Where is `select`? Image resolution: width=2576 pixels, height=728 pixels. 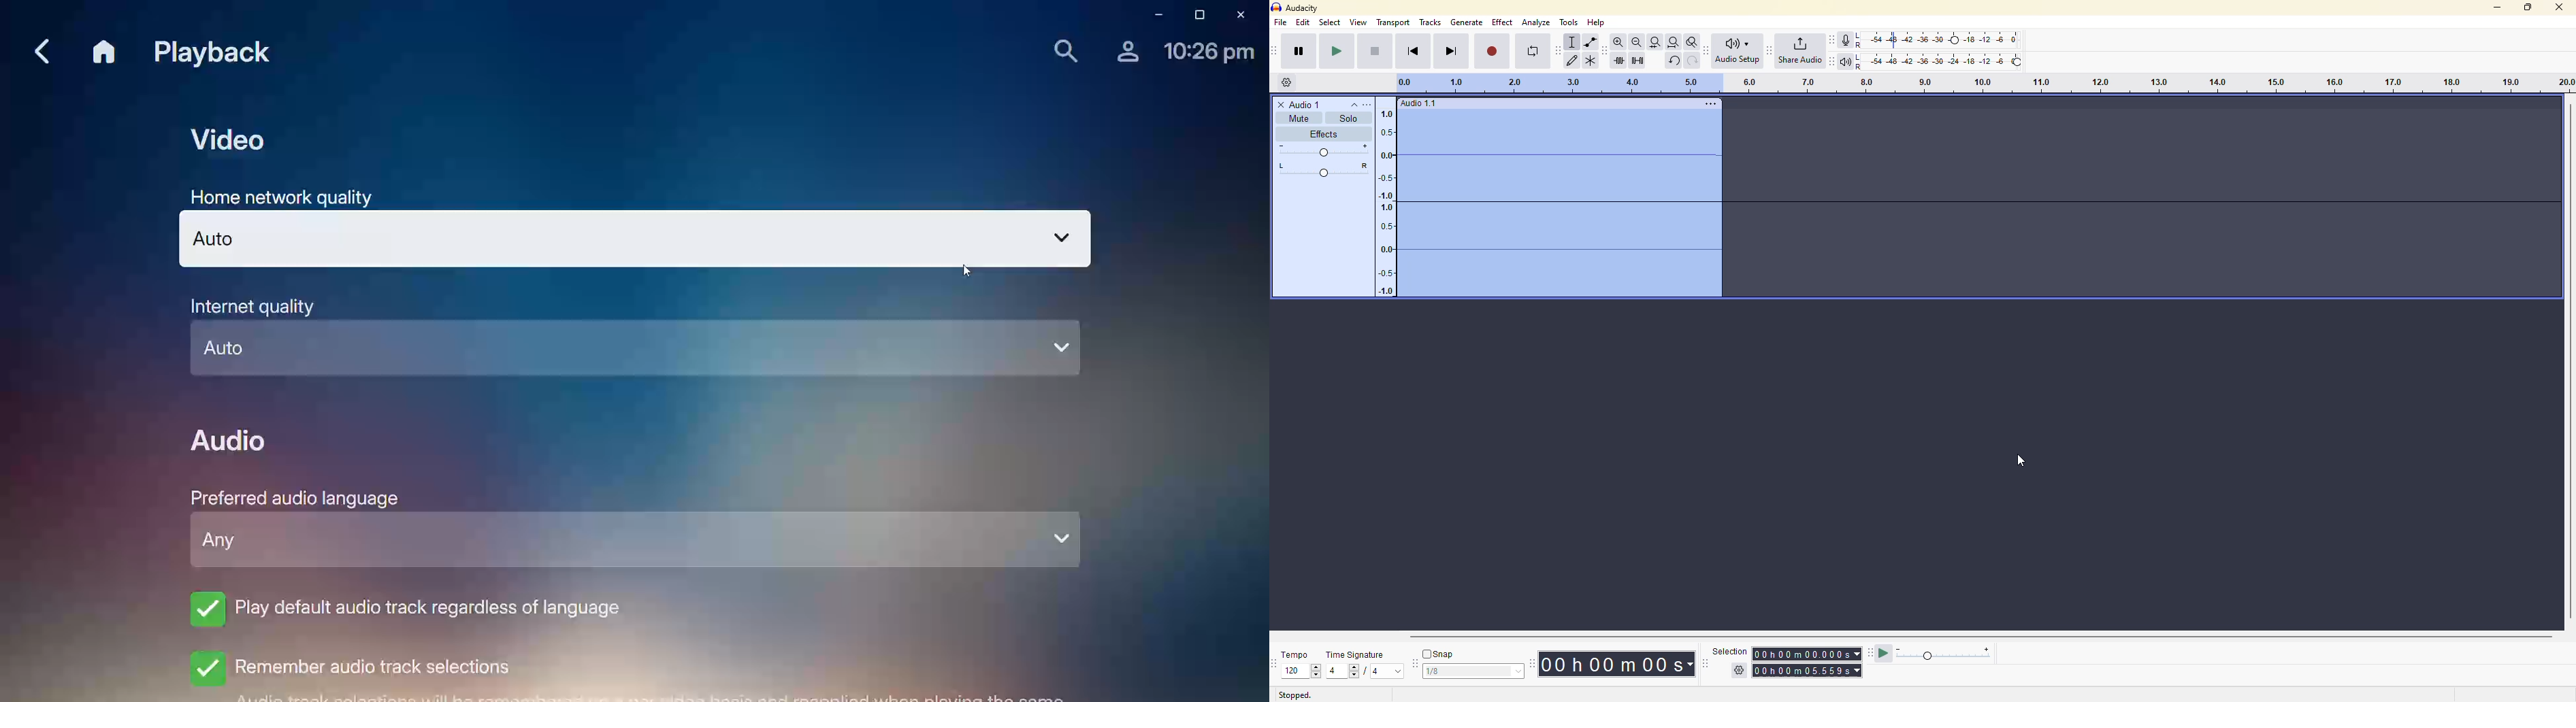
select is located at coordinates (1329, 22).